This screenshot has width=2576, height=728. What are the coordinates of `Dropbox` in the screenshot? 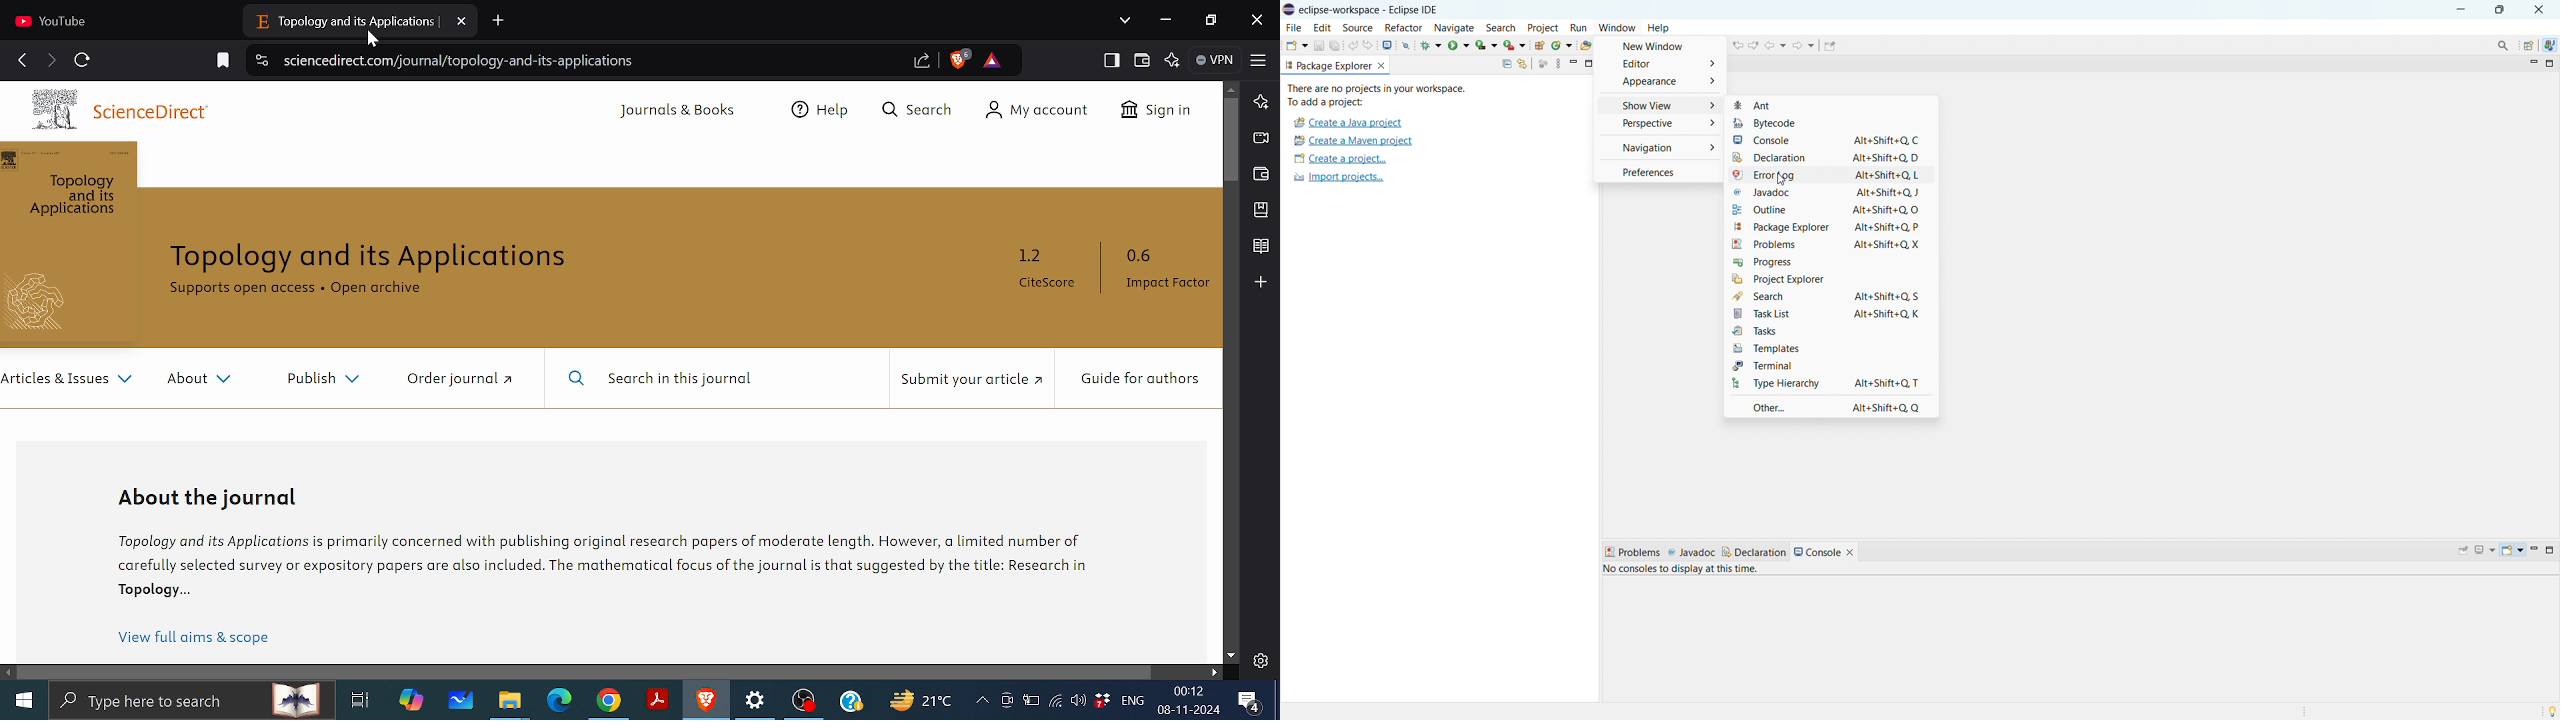 It's located at (1101, 700).